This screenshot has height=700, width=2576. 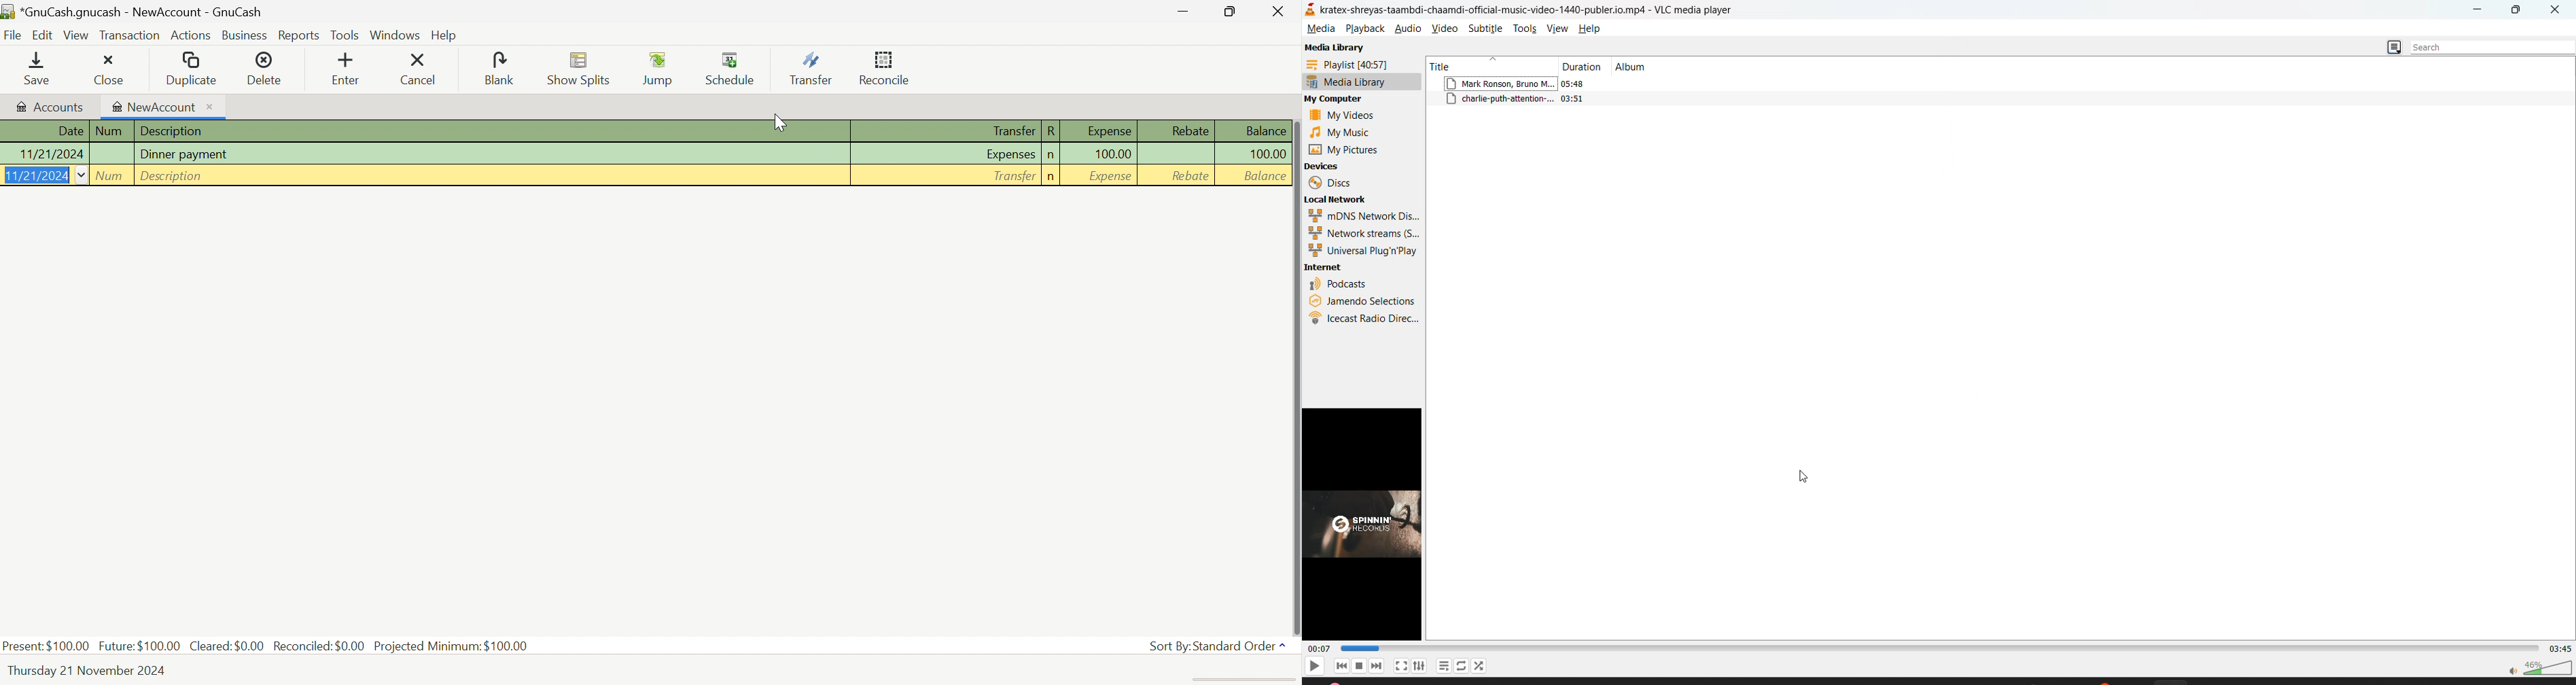 I want to click on Duplicate, so click(x=191, y=68).